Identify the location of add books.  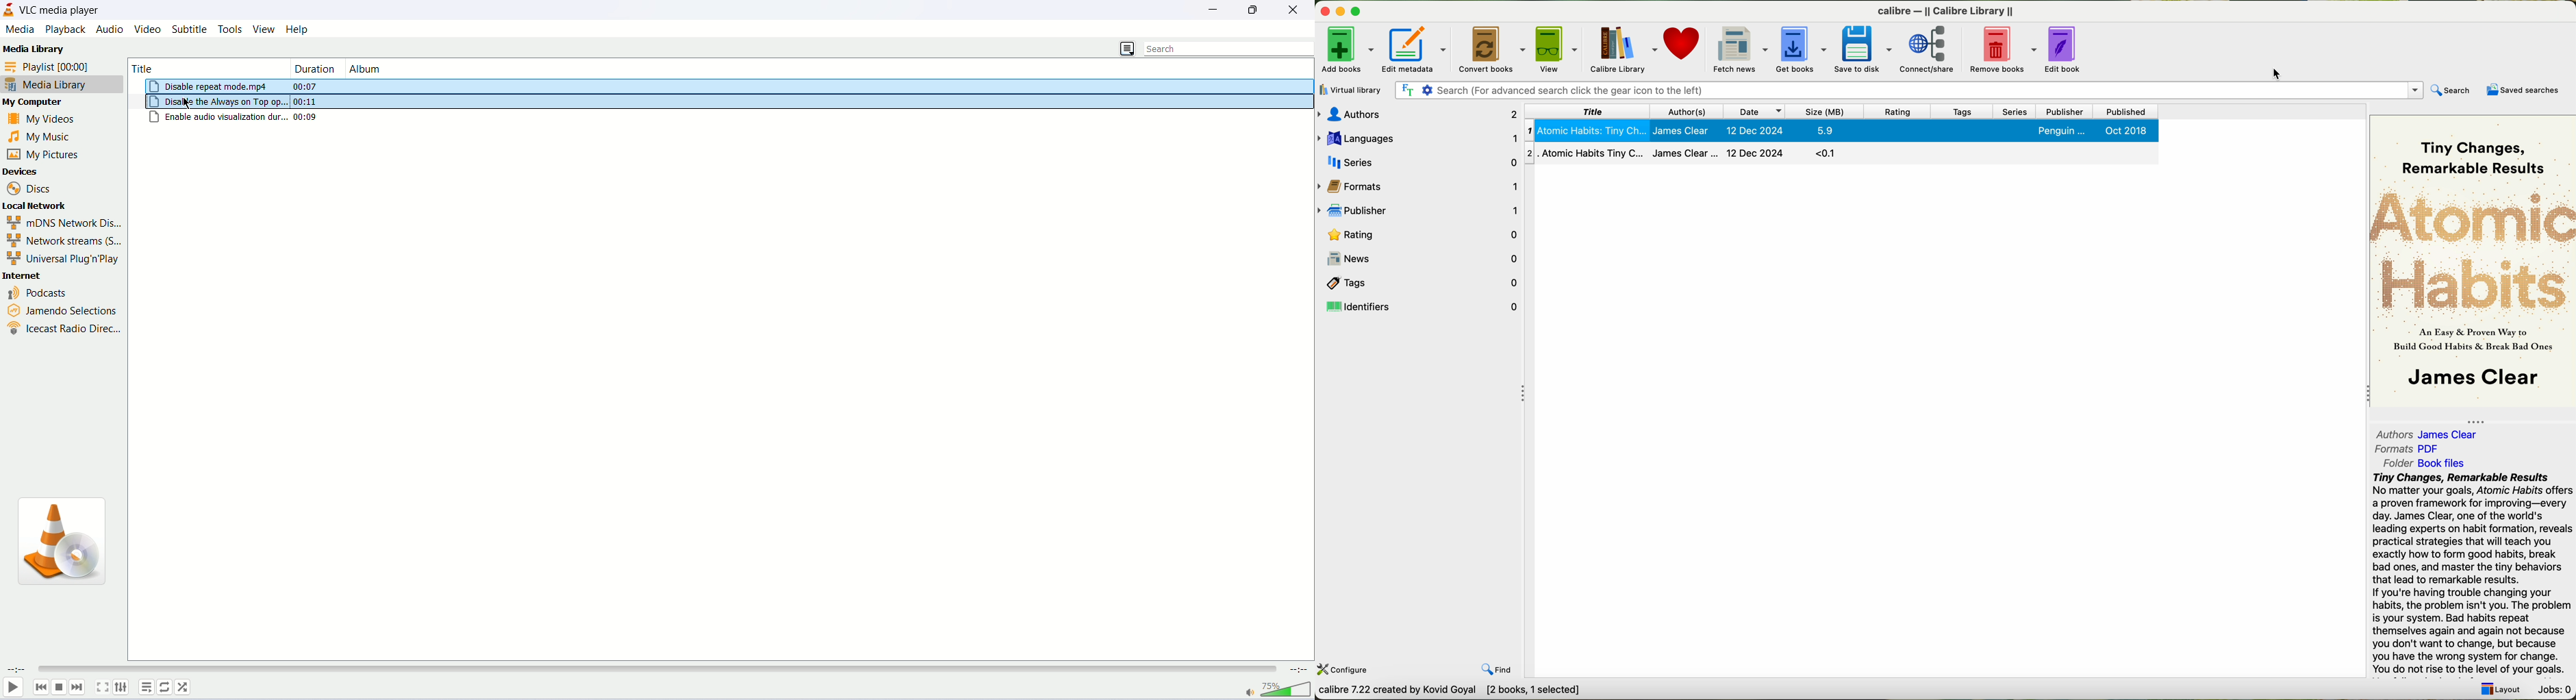
(1346, 51).